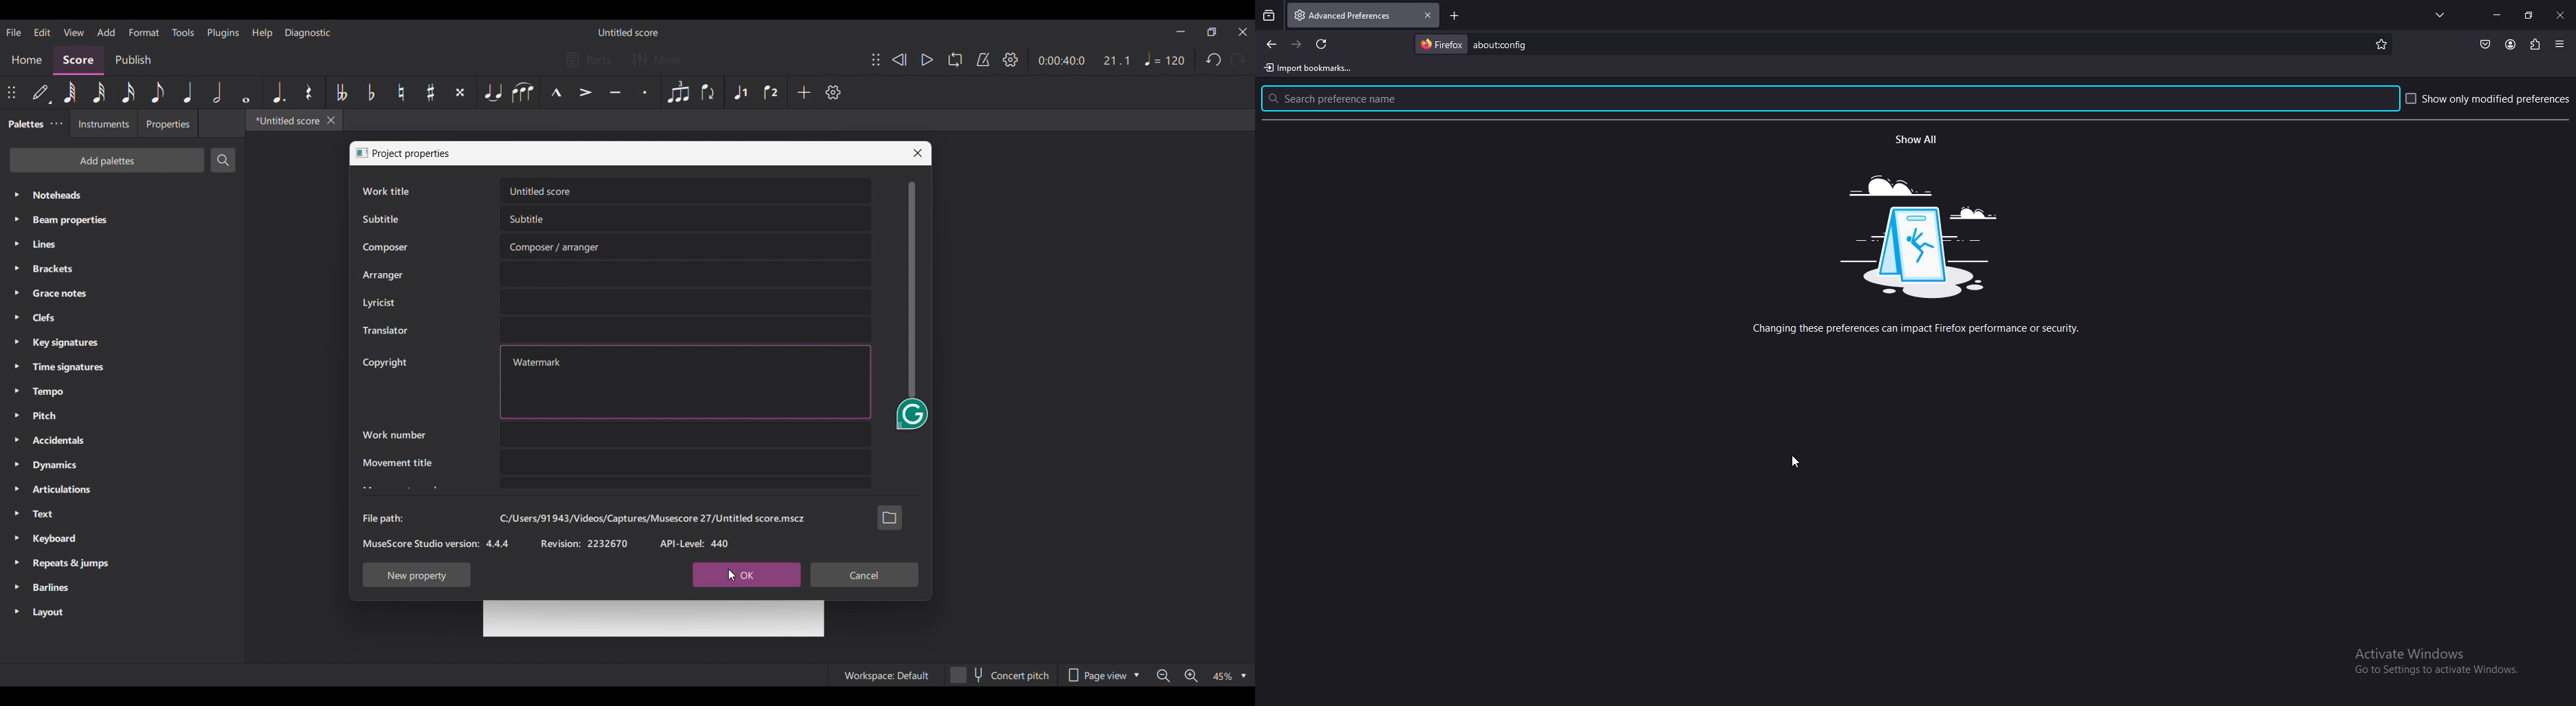 The image size is (2576, 728). I want to click on Text box for Composer, so click(686, 246).